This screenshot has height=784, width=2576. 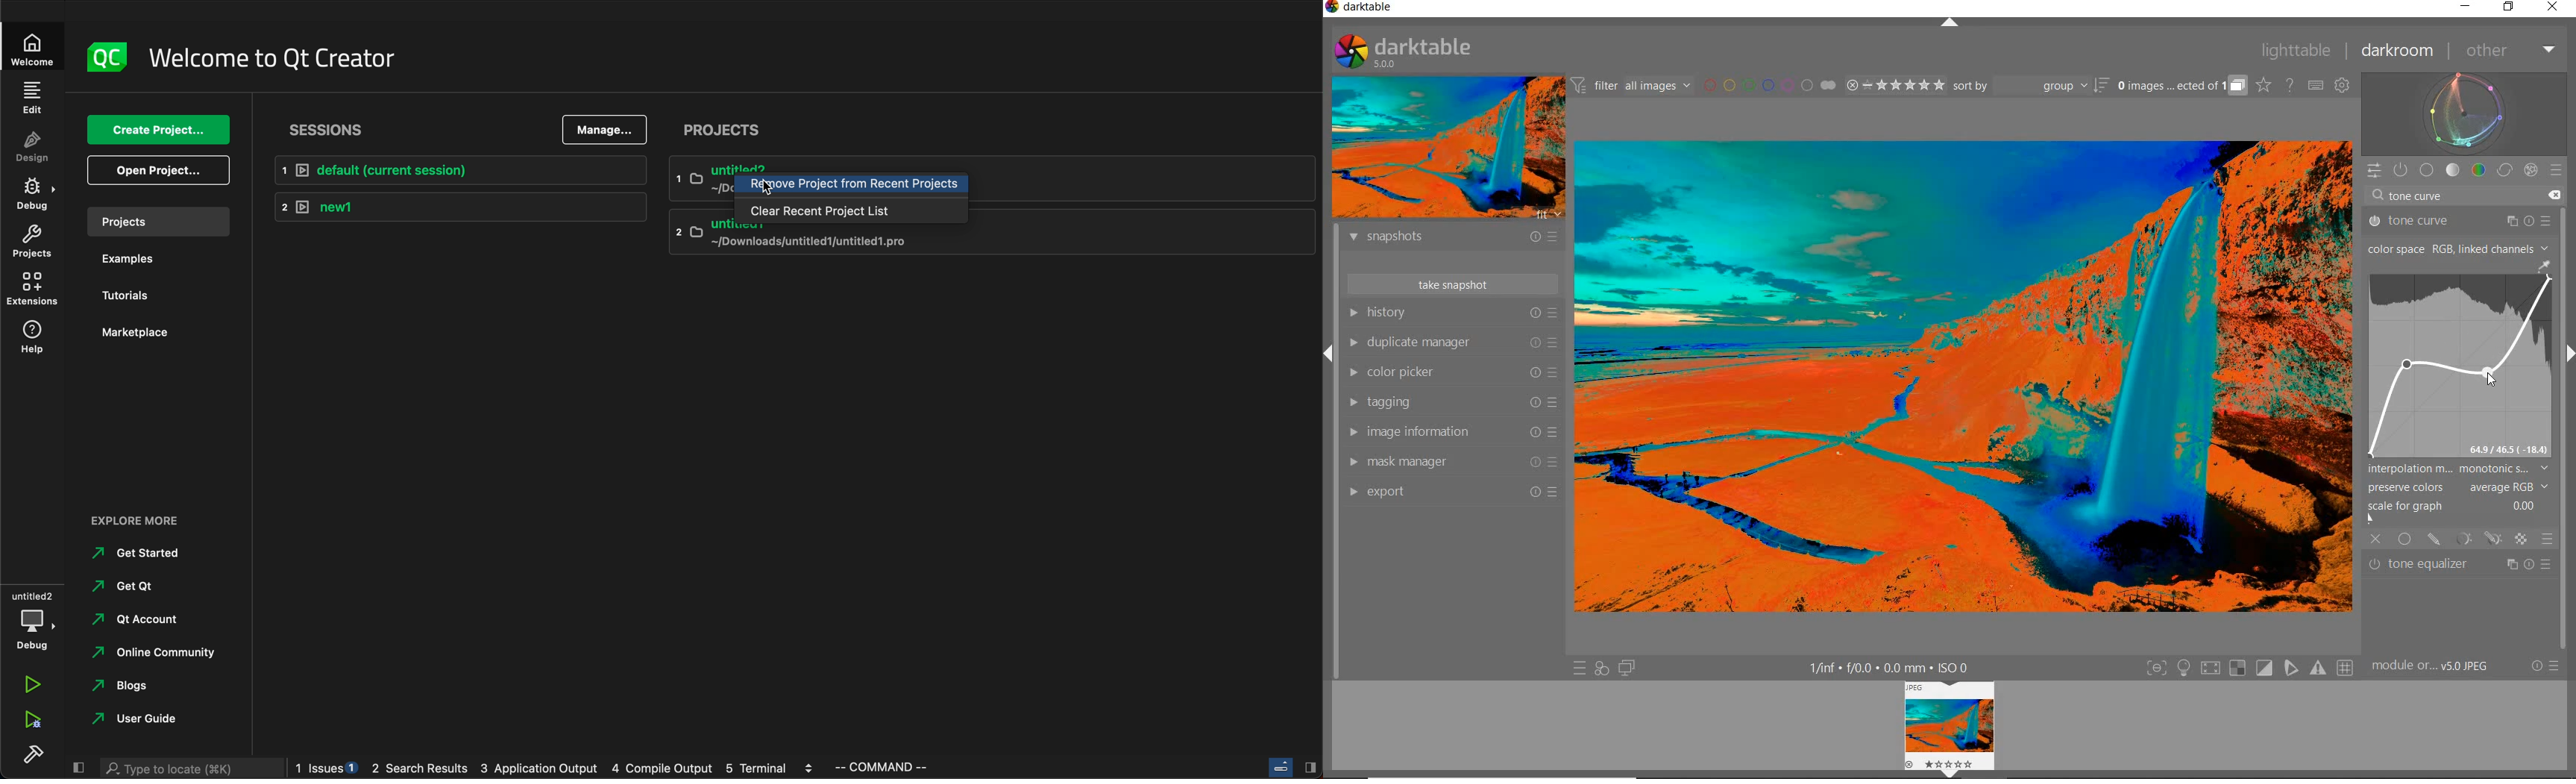 I want to click on RANGE RATING OF SELECTED IMAGES, so click(x=1895, y=84).